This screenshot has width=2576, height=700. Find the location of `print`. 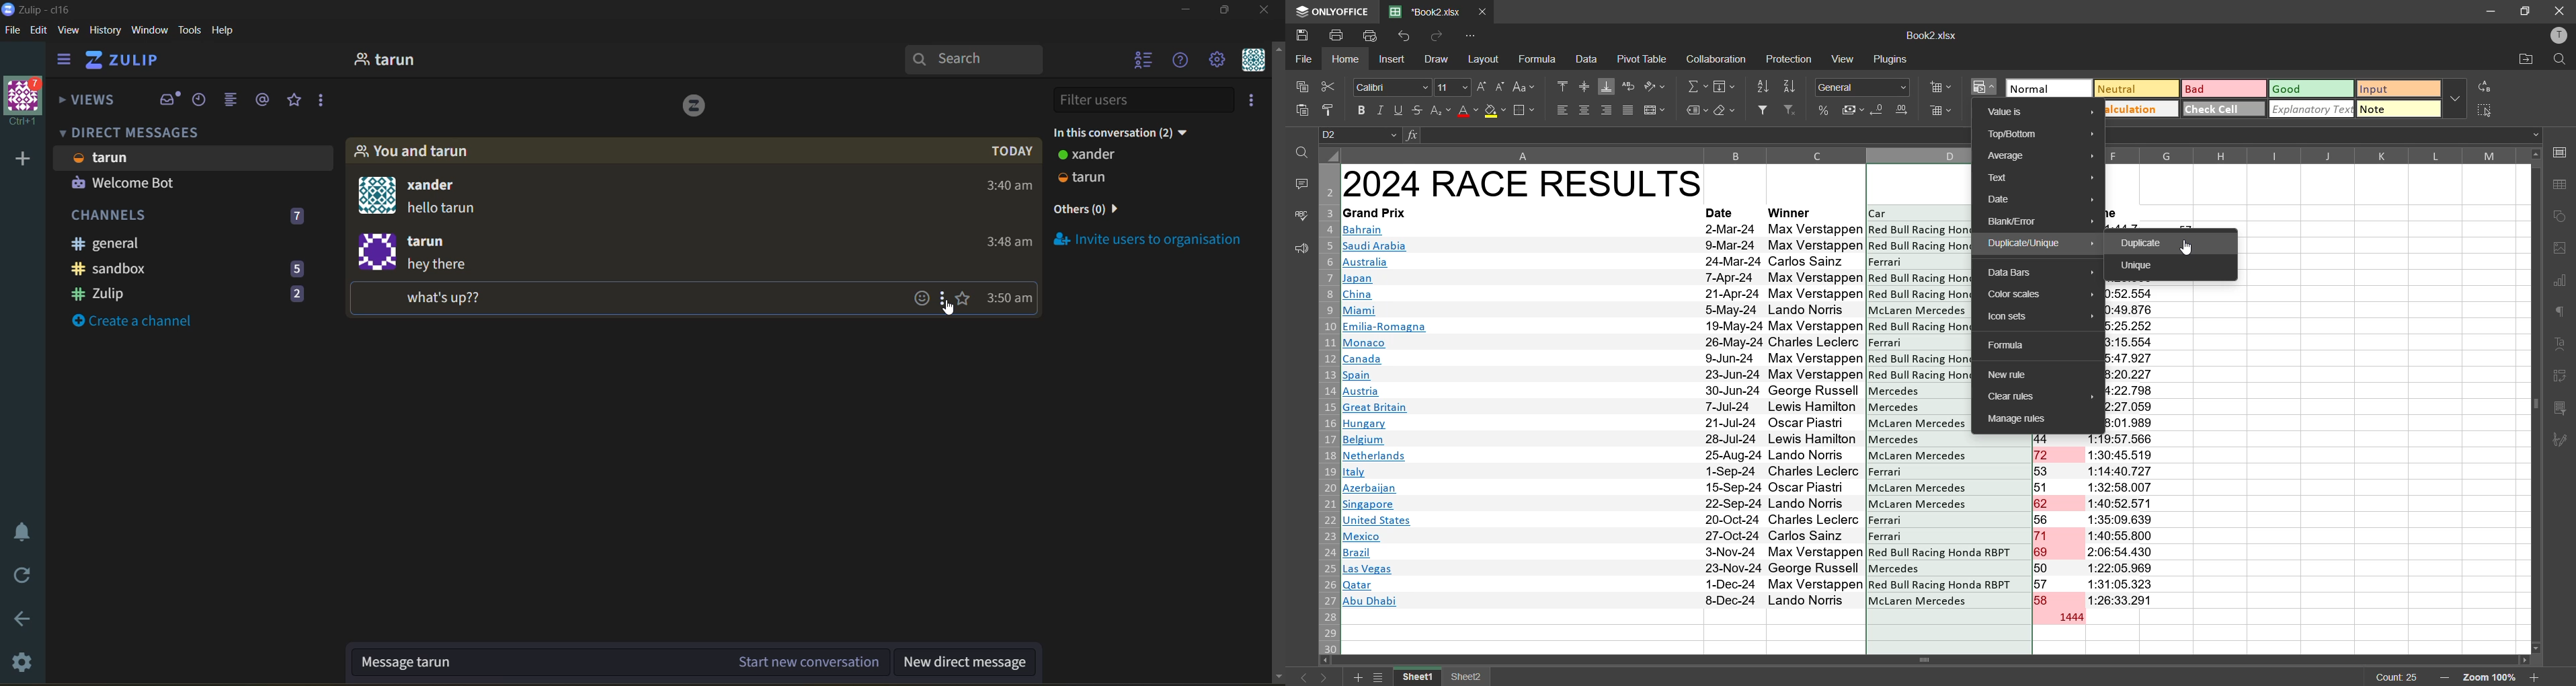

print is located at coordinates (1338, 34).